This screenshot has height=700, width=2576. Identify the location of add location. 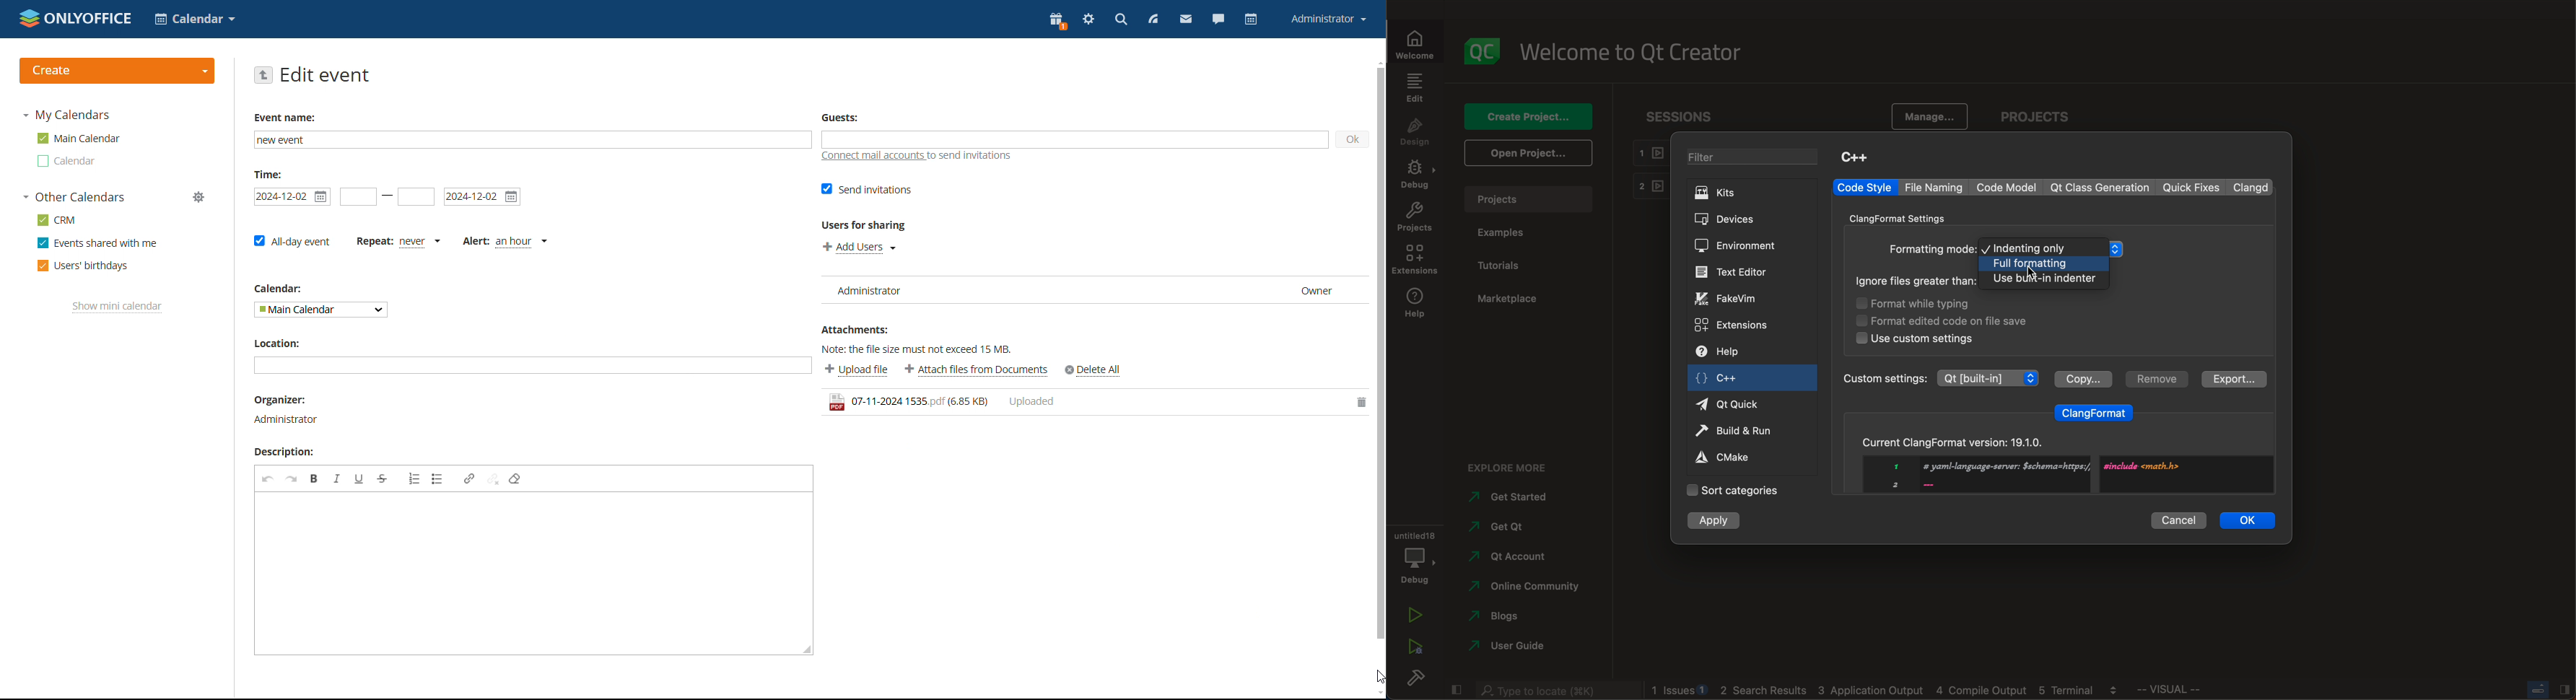
(531, 365).